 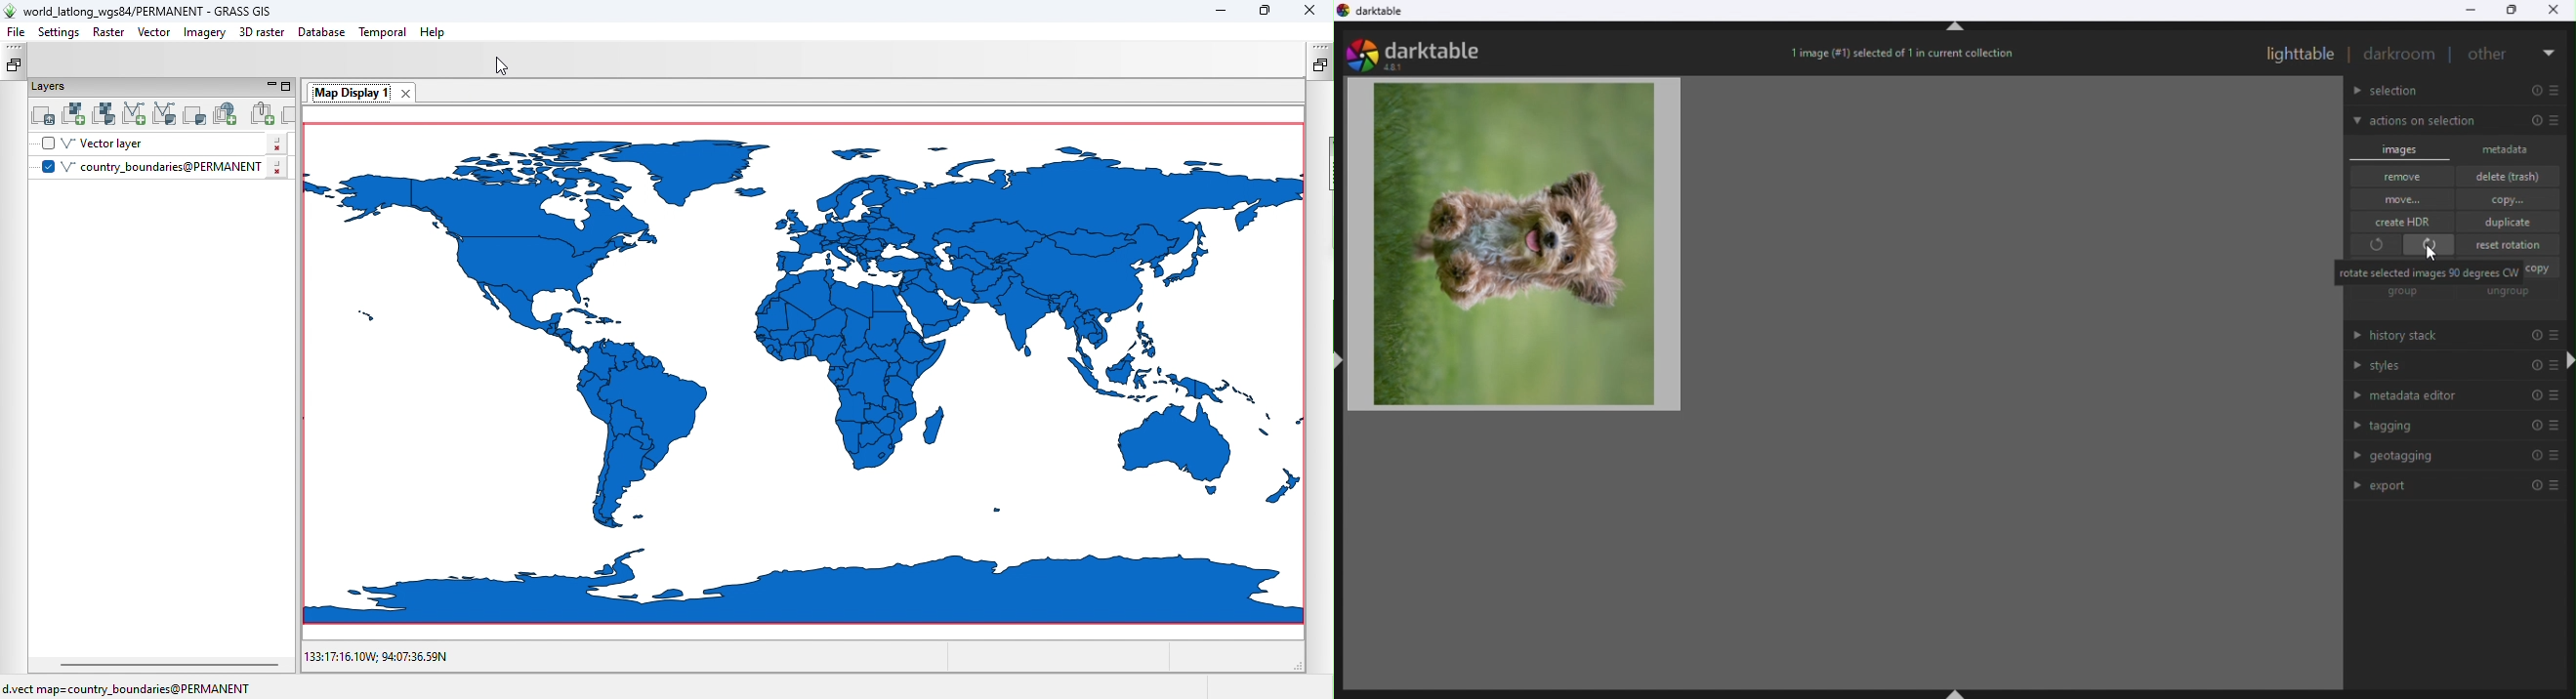 I want to click on Other, so click(x=2491, y=51).